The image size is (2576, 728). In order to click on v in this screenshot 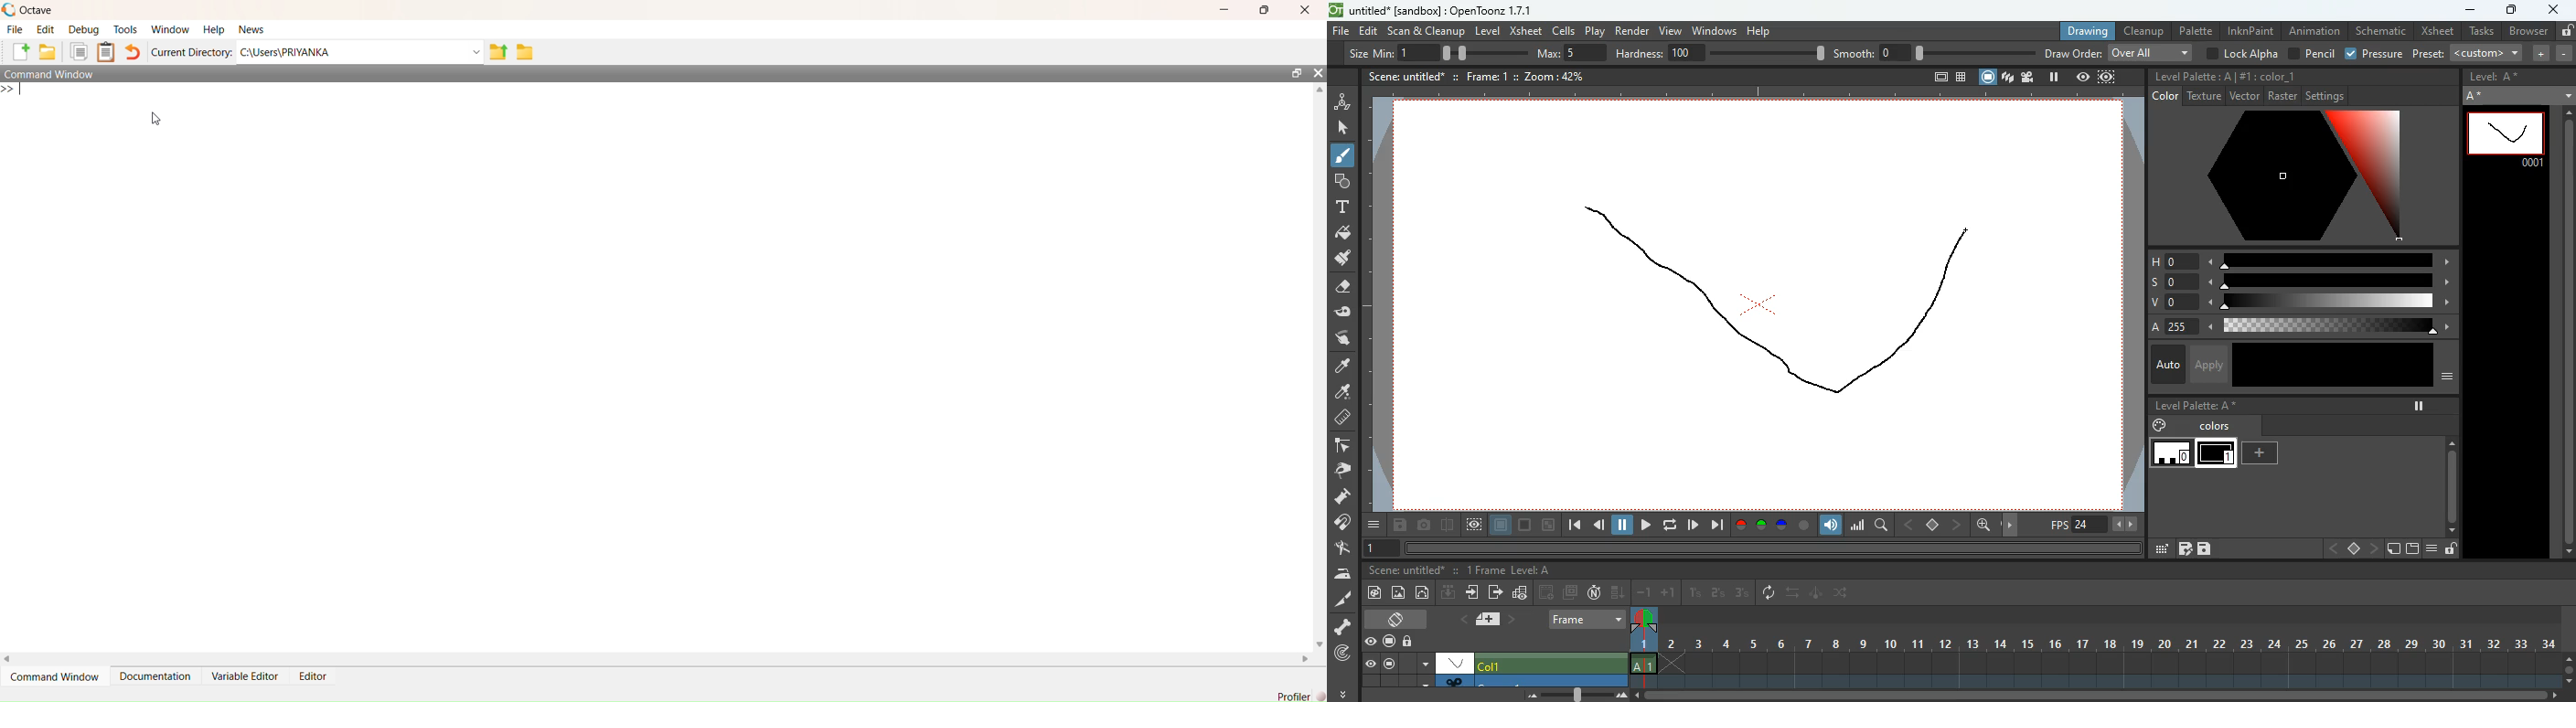, I will do `click(2297, 303)`.